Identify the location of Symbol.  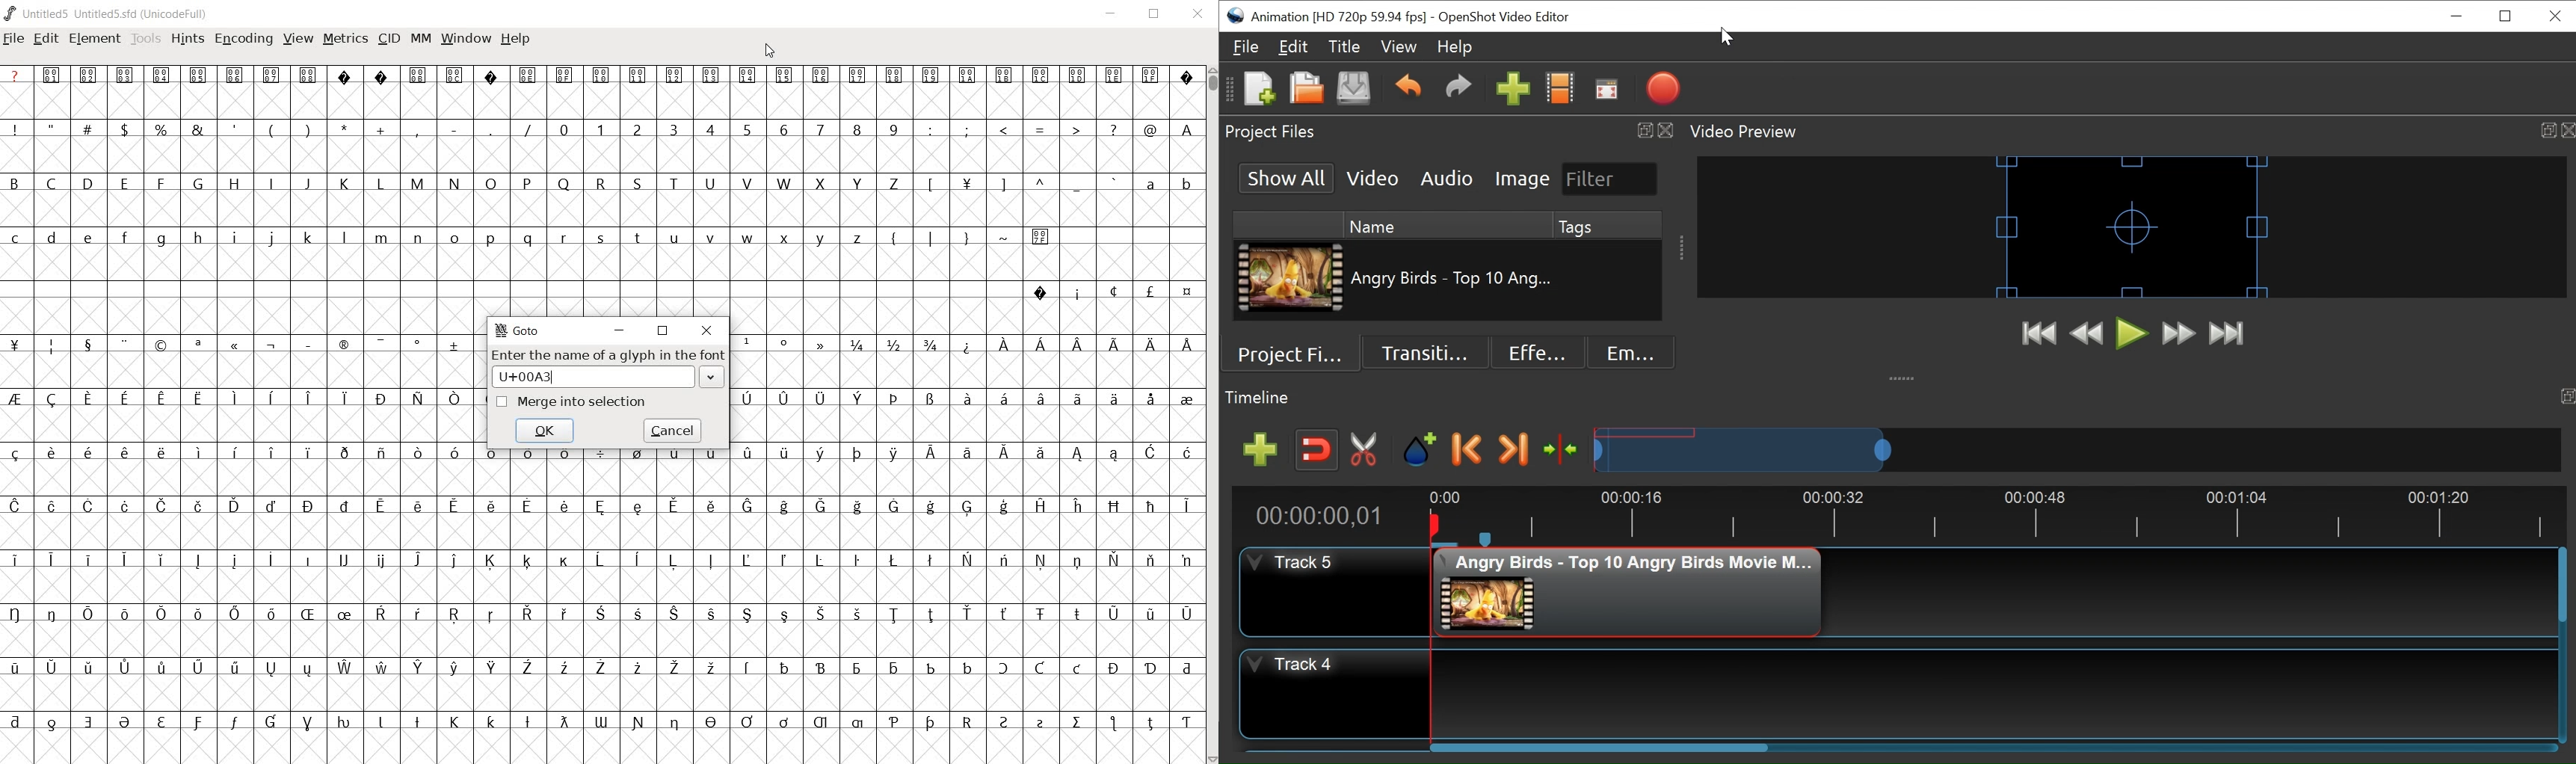
(123, 344).